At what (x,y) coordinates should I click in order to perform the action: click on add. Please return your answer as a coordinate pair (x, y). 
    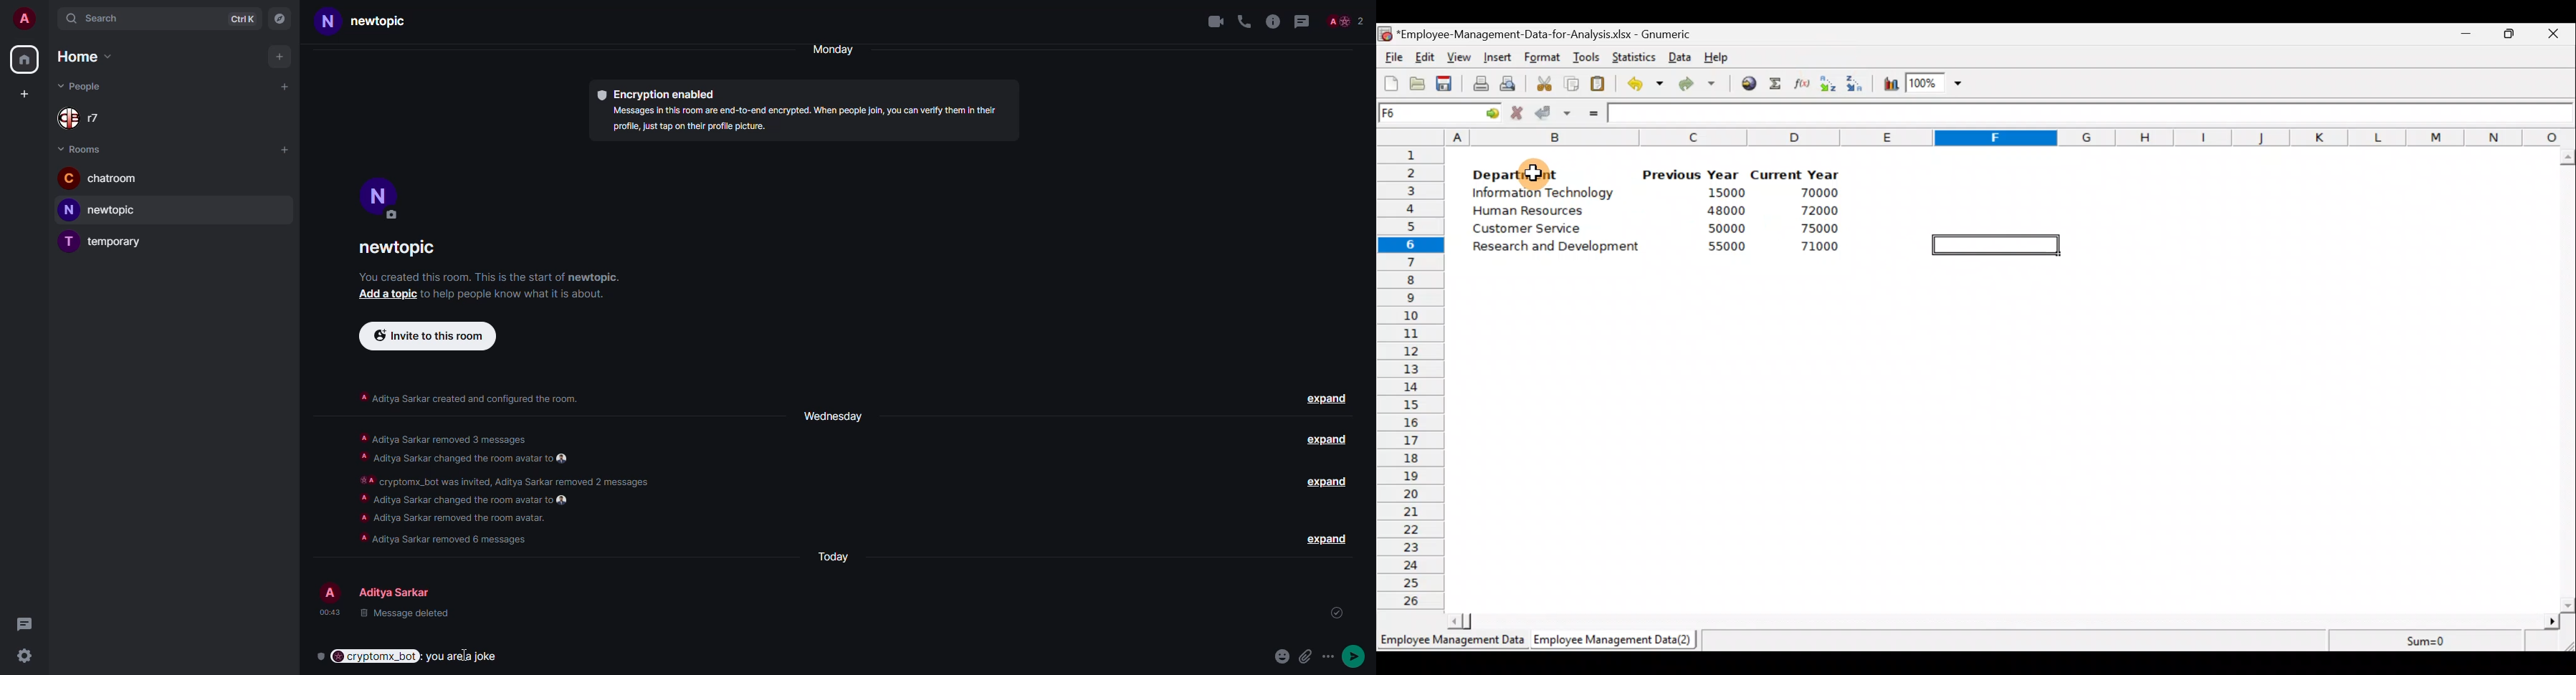
    Looking at the image, I should click on (384, 294).